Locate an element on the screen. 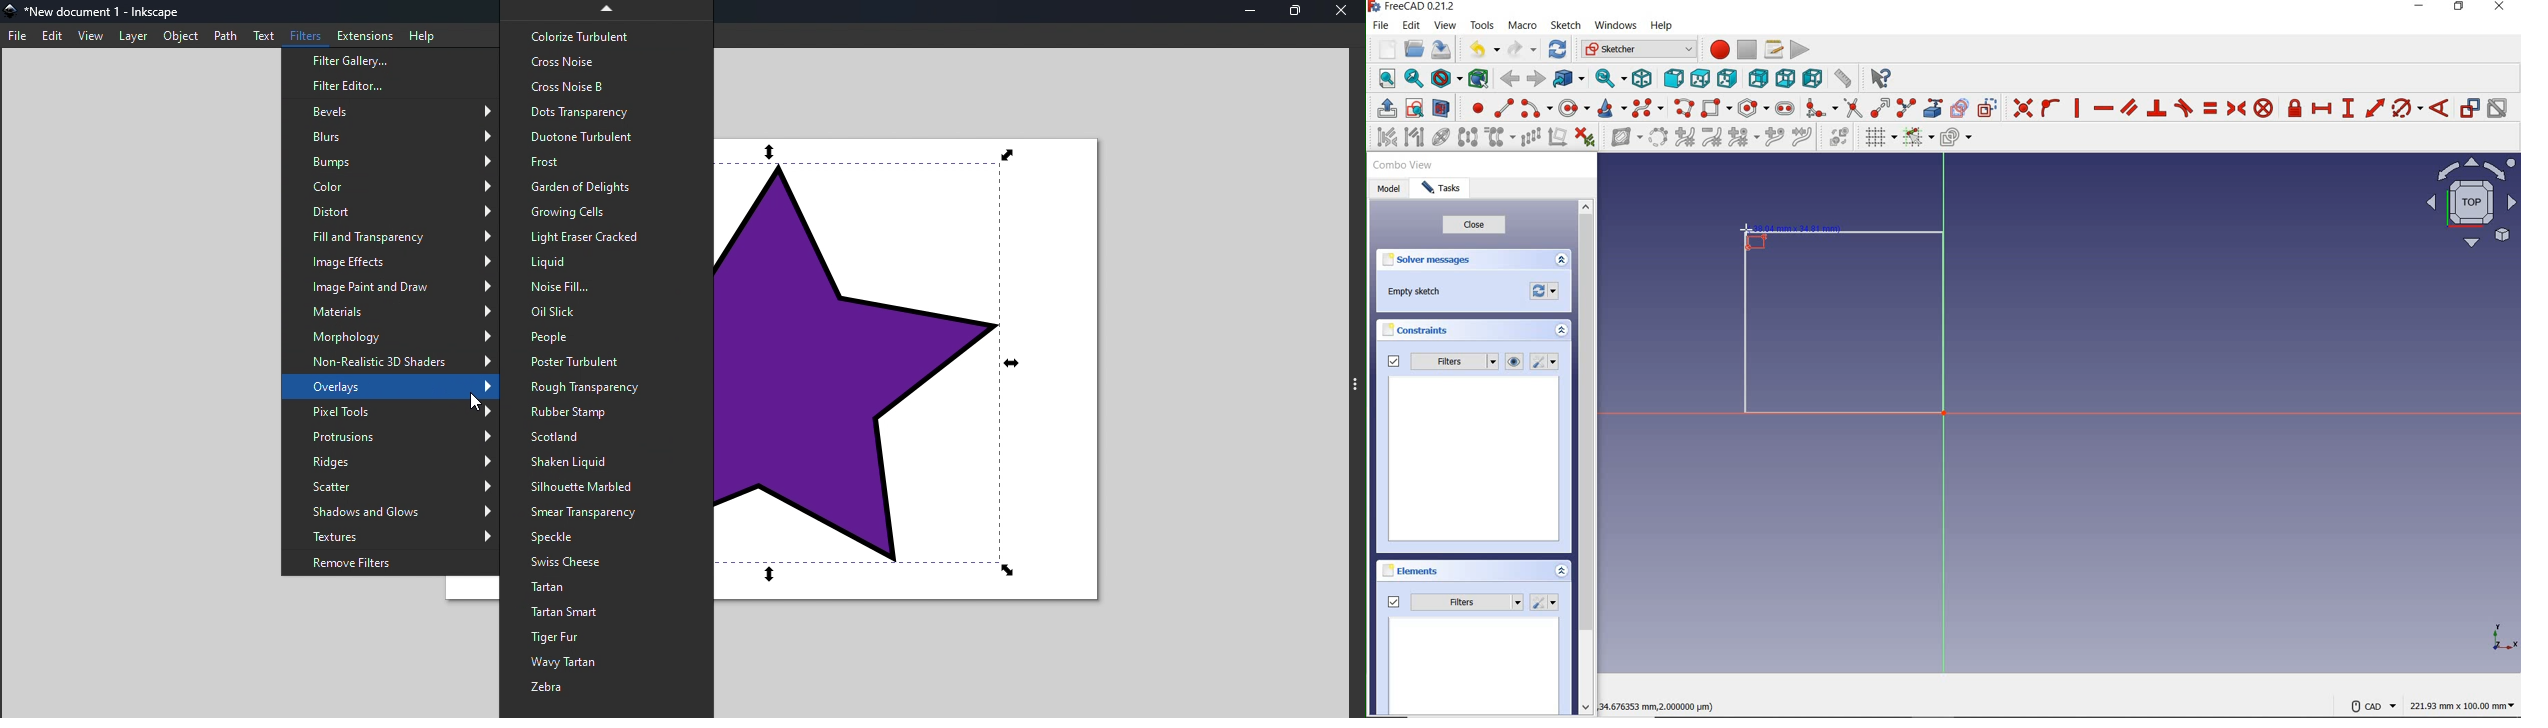 This screenshot has height=728, width=2548. filters is located at coordinates (1441, 362).